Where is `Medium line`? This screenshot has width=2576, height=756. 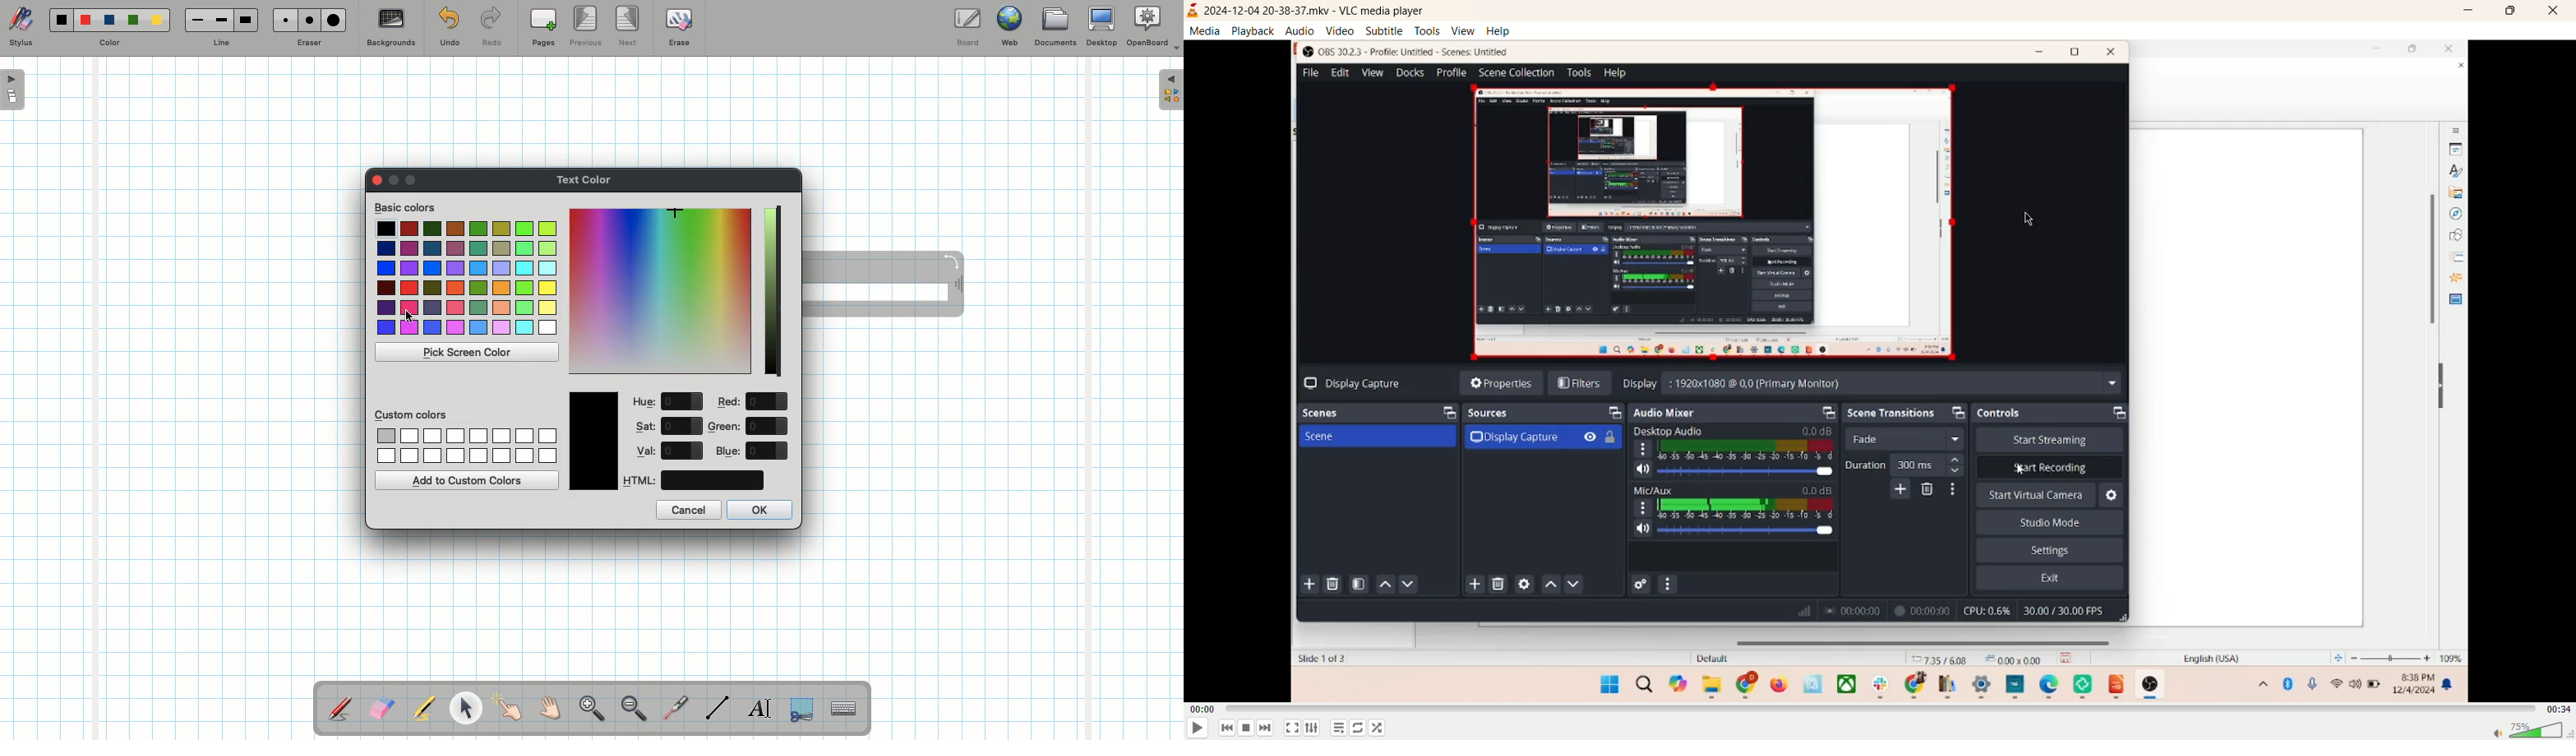 Medium line is located at coordinates (221, 20).